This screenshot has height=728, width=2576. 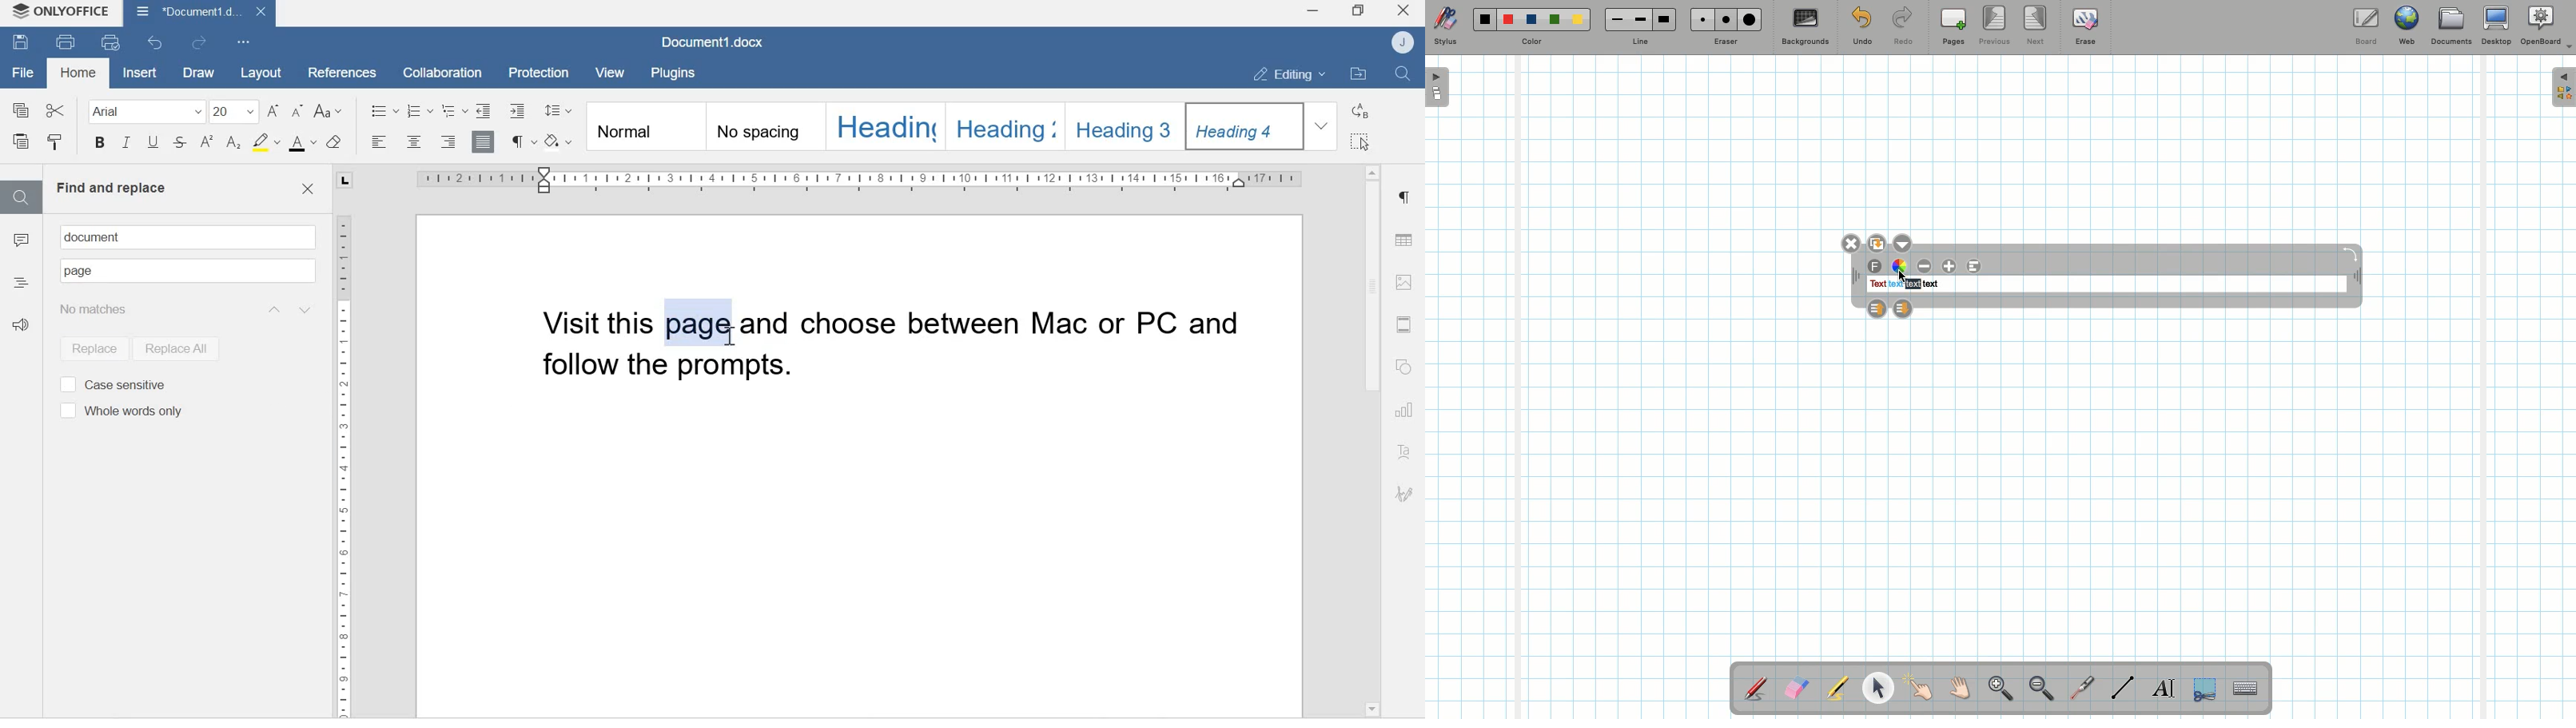 What do you see at coordinates (340, 180) in the screenshot?
I see `tab stop` at bounding box center [340, 180].